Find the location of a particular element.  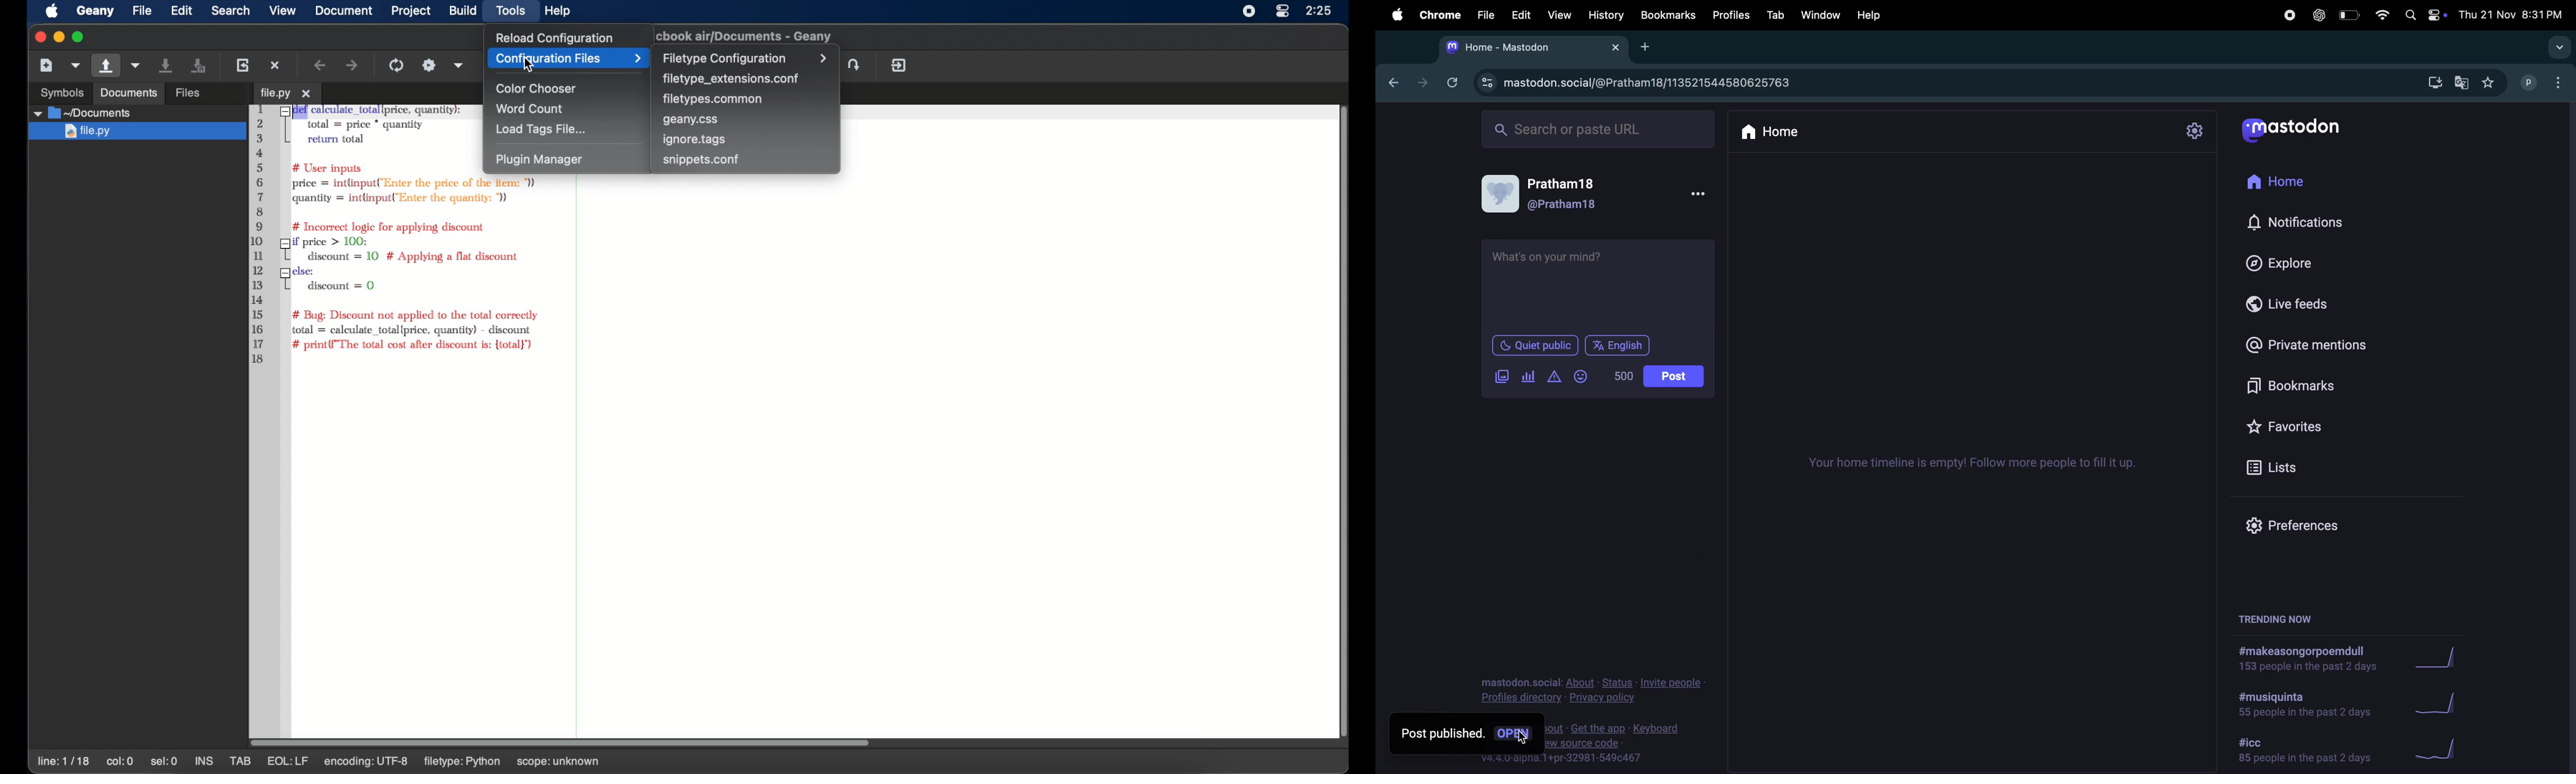

time is located at coordinates (1320, 10).